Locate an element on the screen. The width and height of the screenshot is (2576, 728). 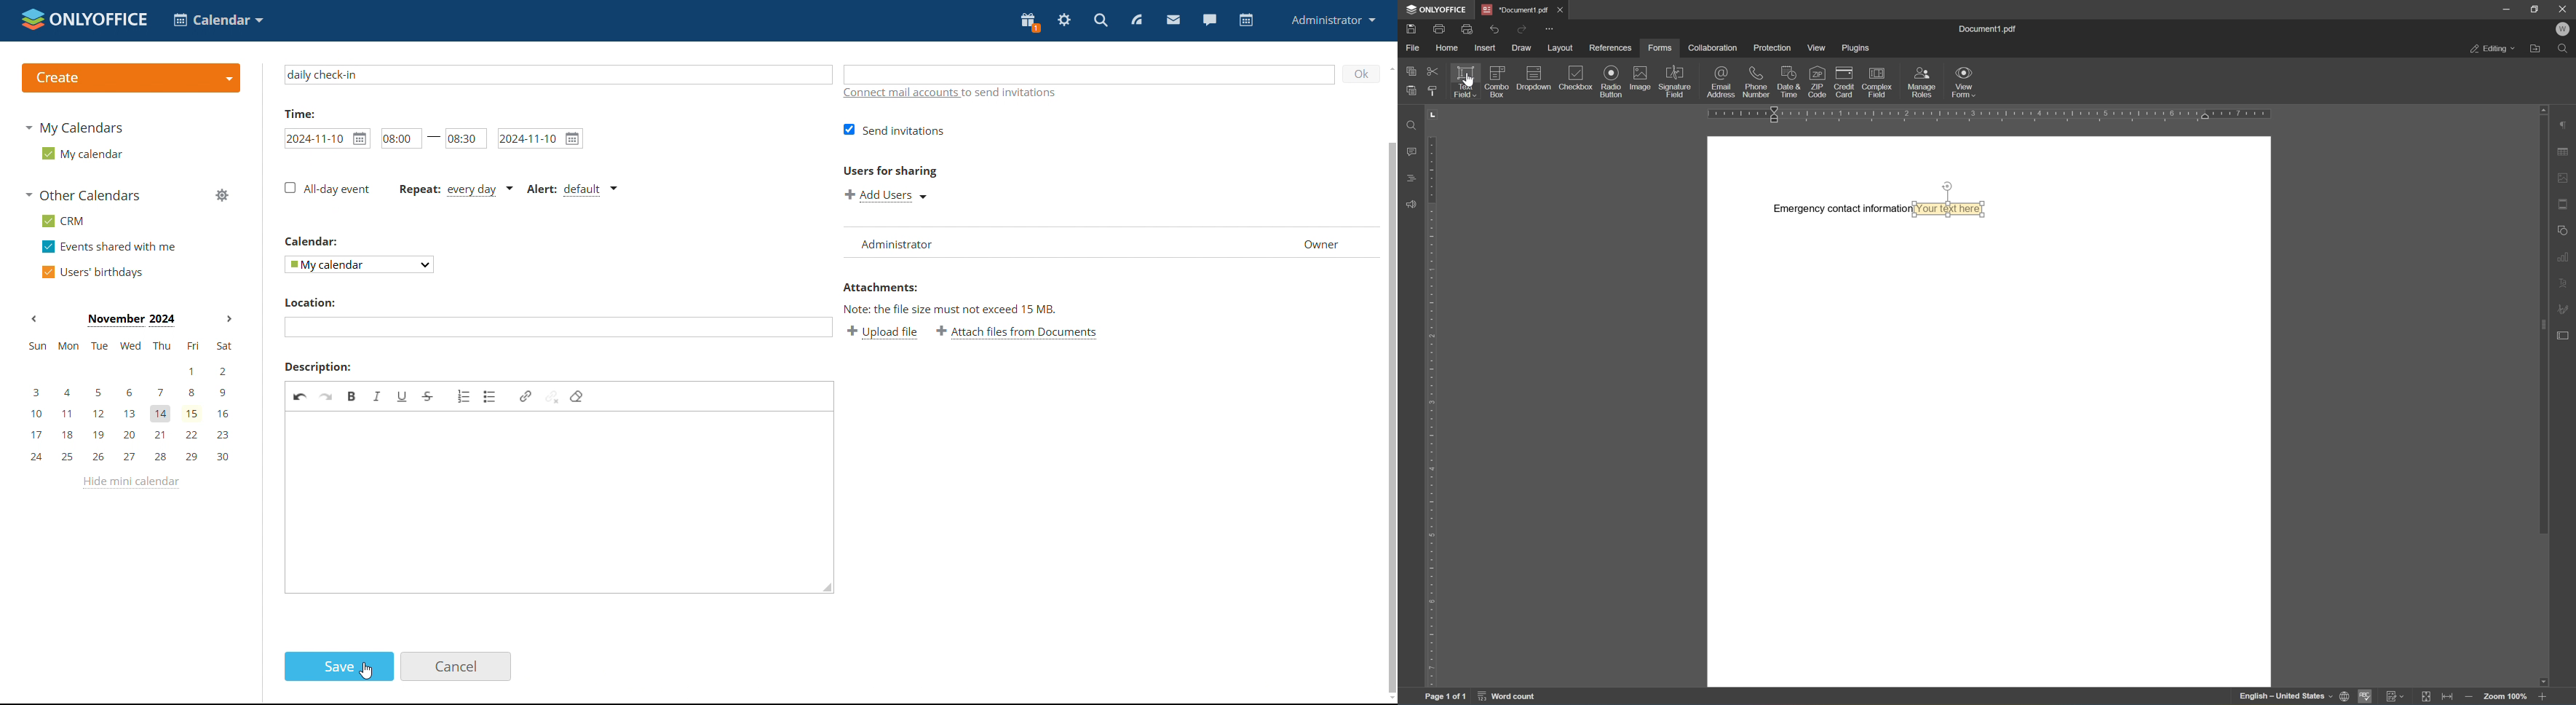
customize quick access toolbar is located at coordinates (1550, 28).